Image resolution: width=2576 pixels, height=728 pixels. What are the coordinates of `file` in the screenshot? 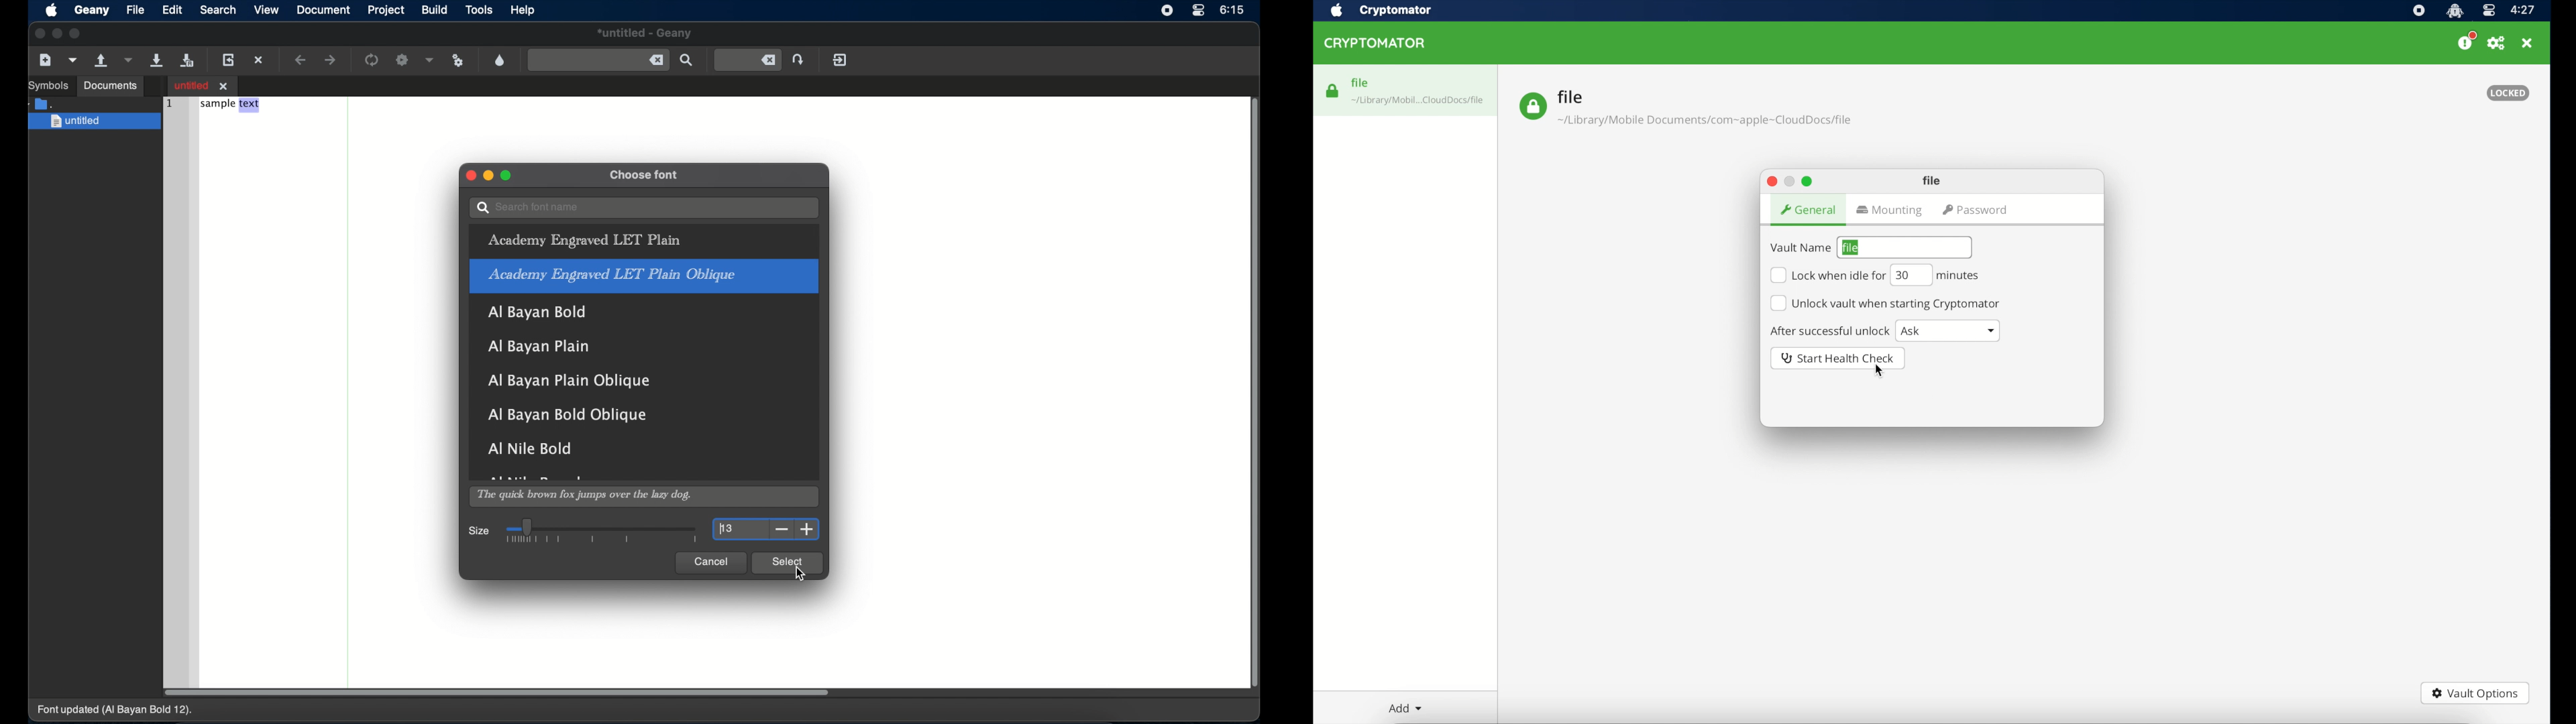 It's located at (1933, 180).